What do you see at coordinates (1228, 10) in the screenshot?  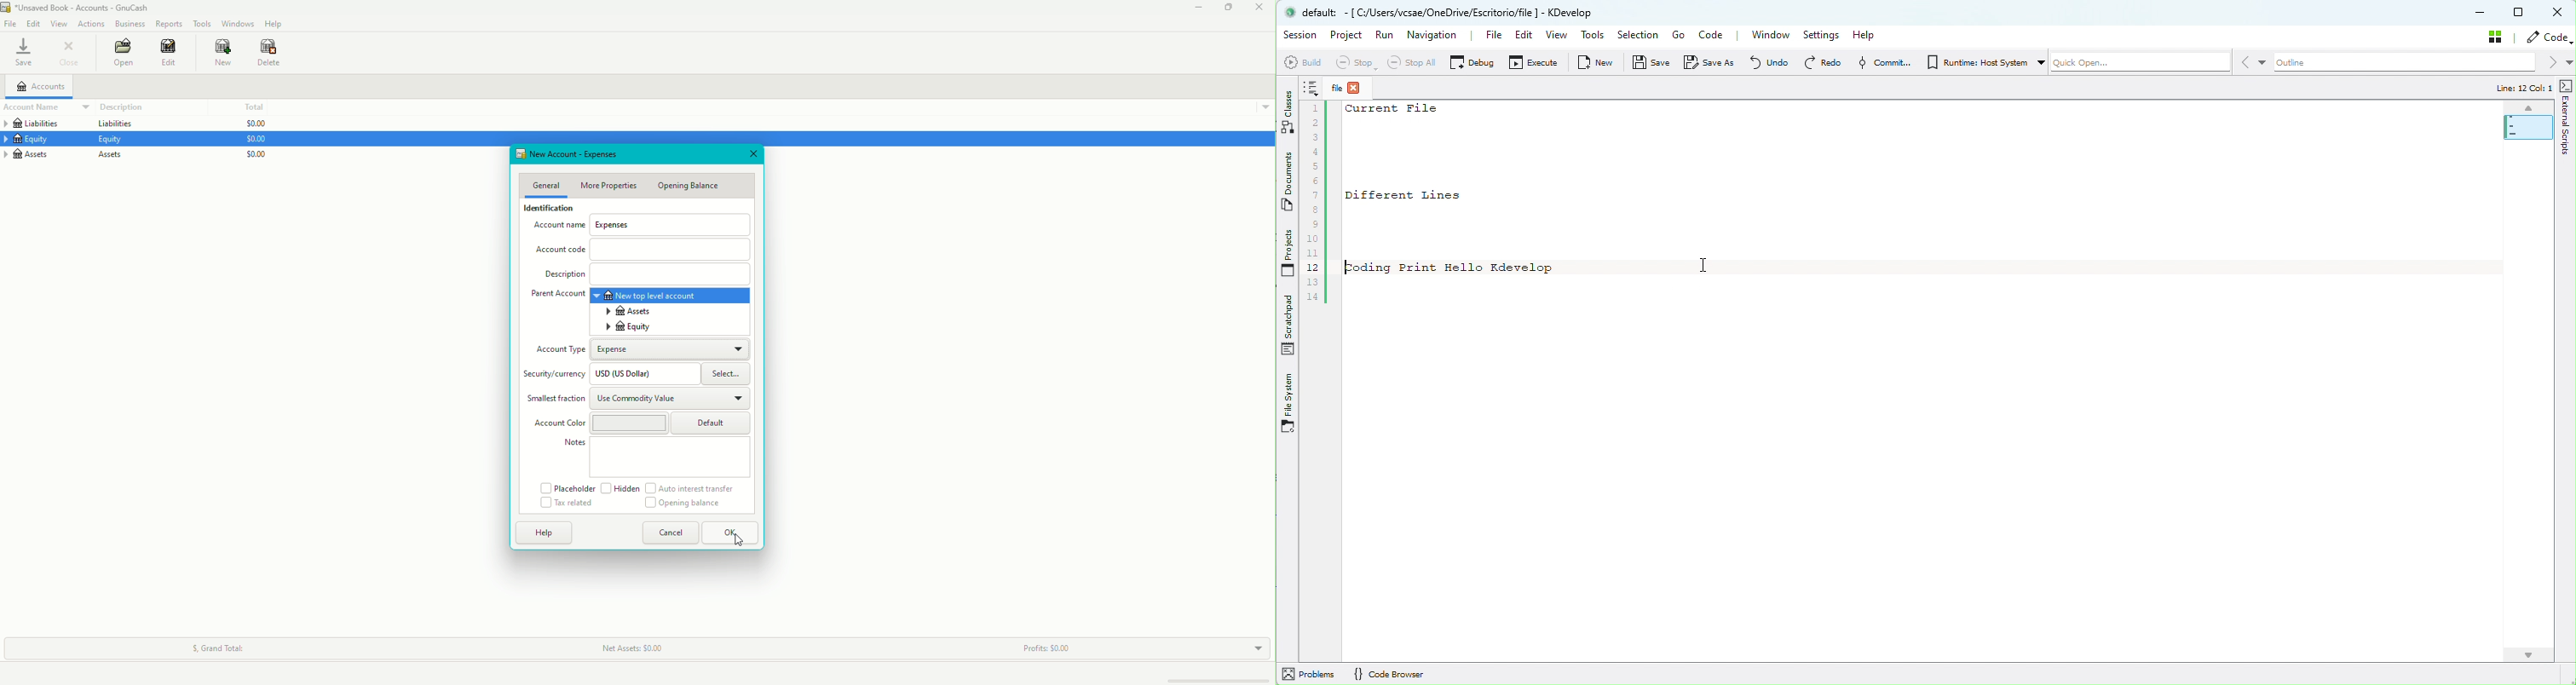 I see `Restore` at bounding box center [1228, 10].